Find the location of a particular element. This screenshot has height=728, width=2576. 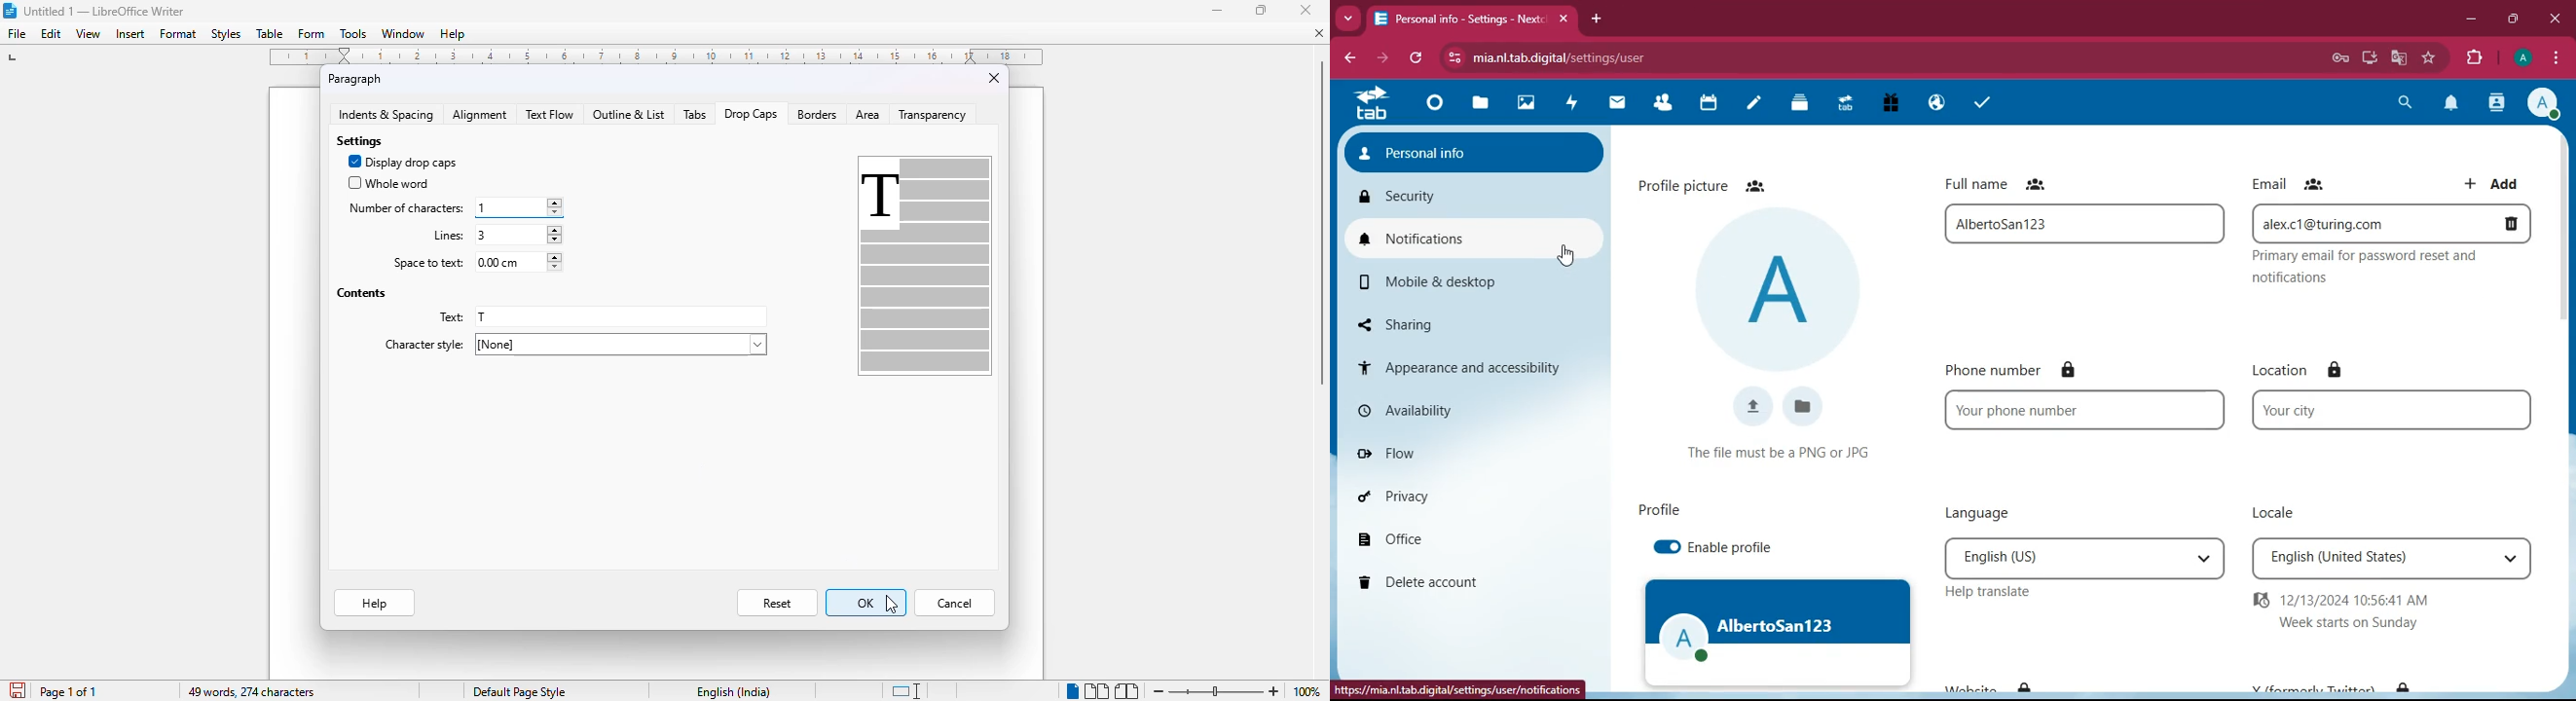

styles is located at coordinates (226, 34).